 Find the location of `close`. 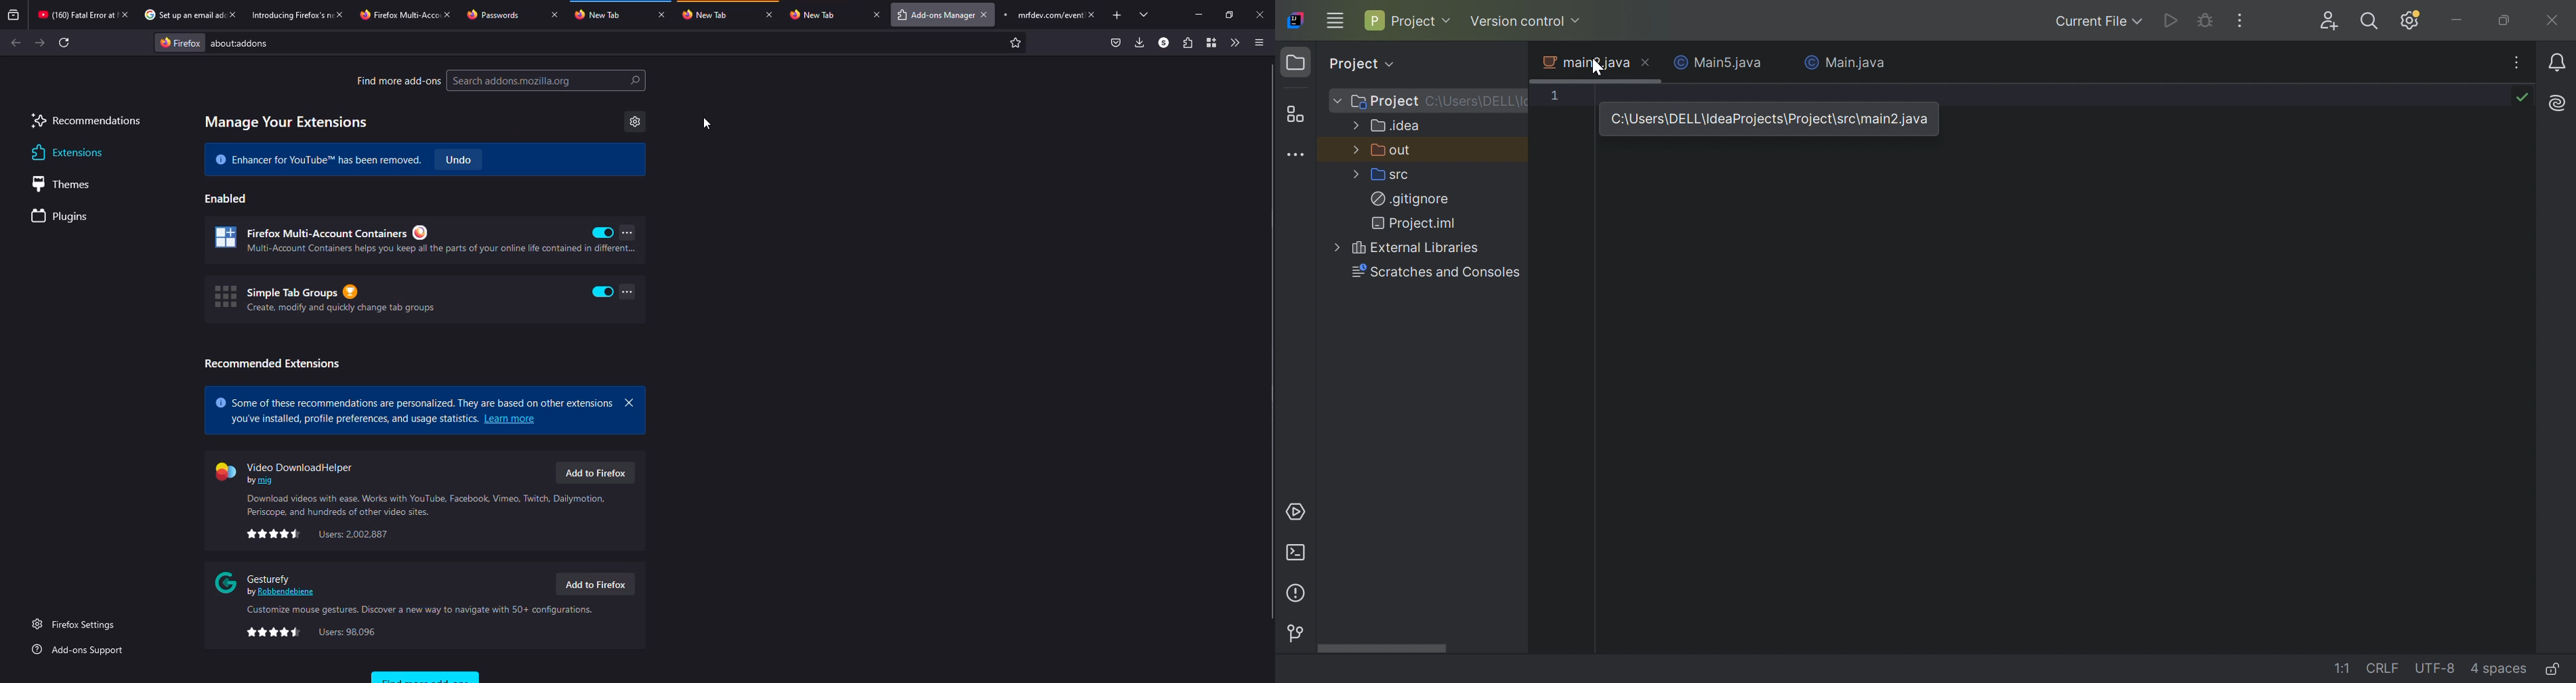

close is located at coordinates (555, 14).